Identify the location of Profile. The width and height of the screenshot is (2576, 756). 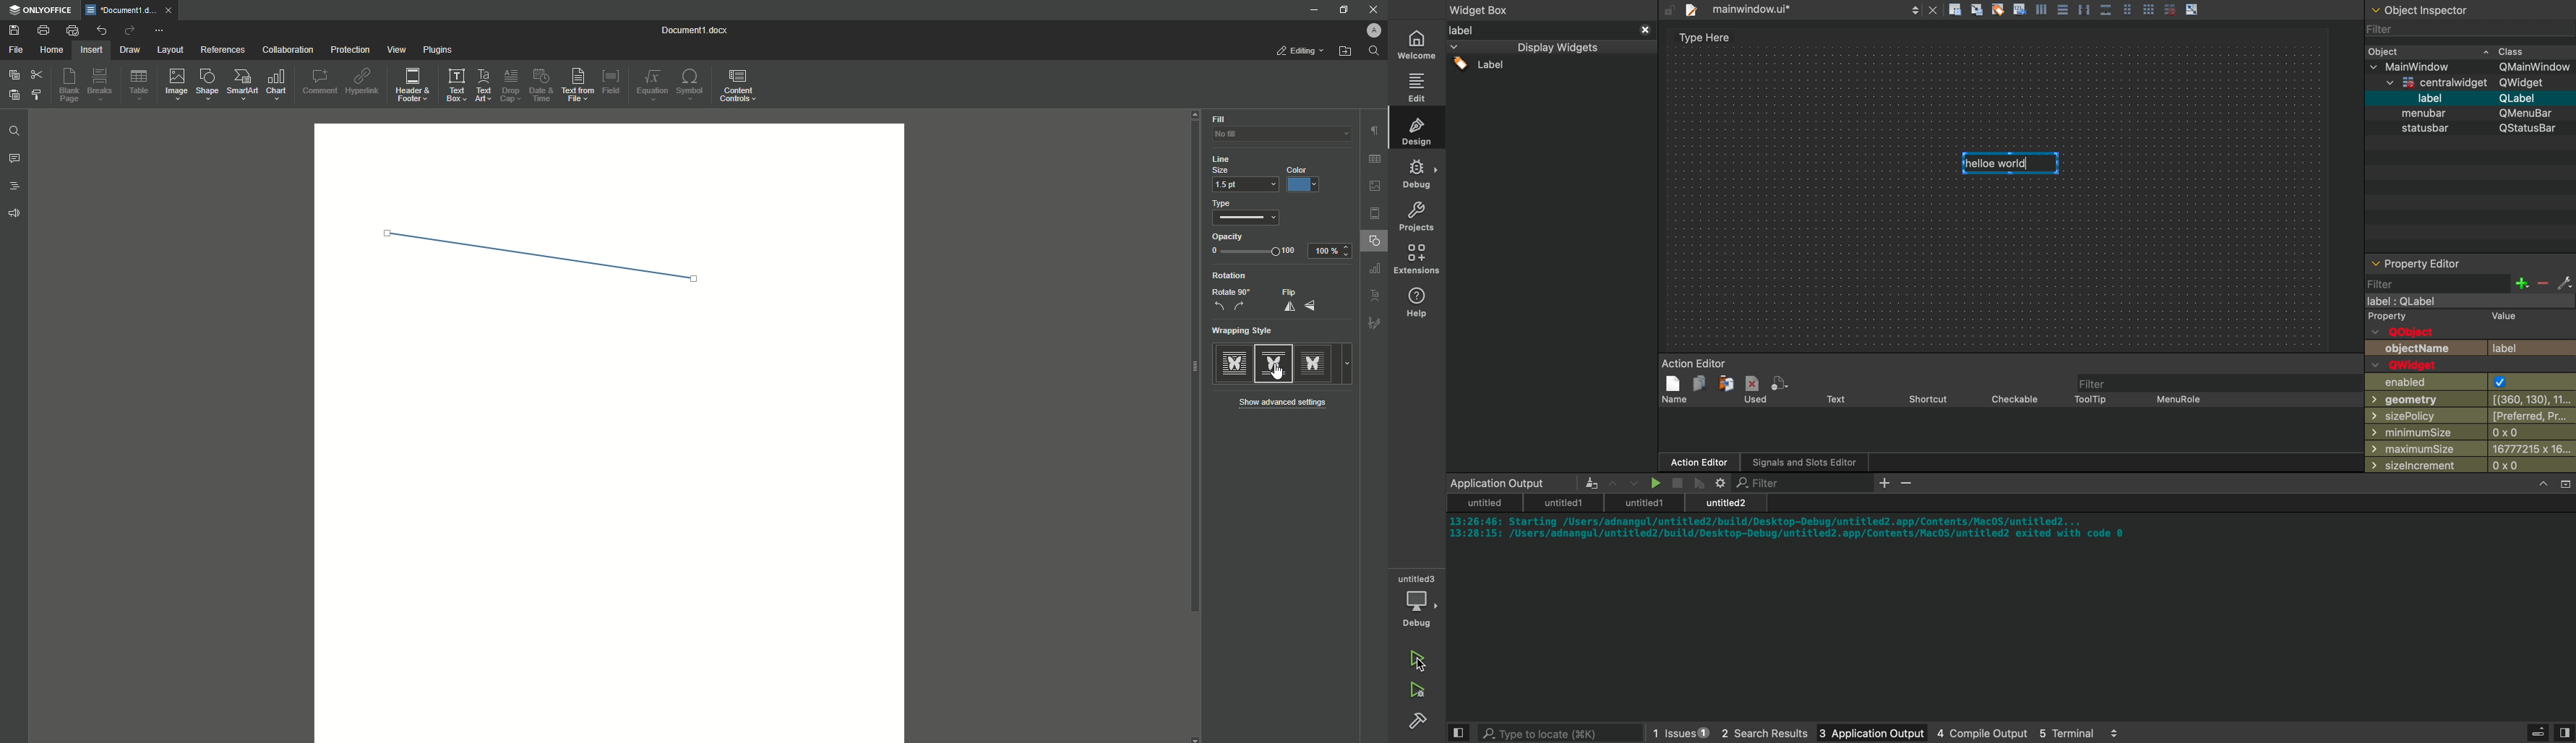
(1367, 31).